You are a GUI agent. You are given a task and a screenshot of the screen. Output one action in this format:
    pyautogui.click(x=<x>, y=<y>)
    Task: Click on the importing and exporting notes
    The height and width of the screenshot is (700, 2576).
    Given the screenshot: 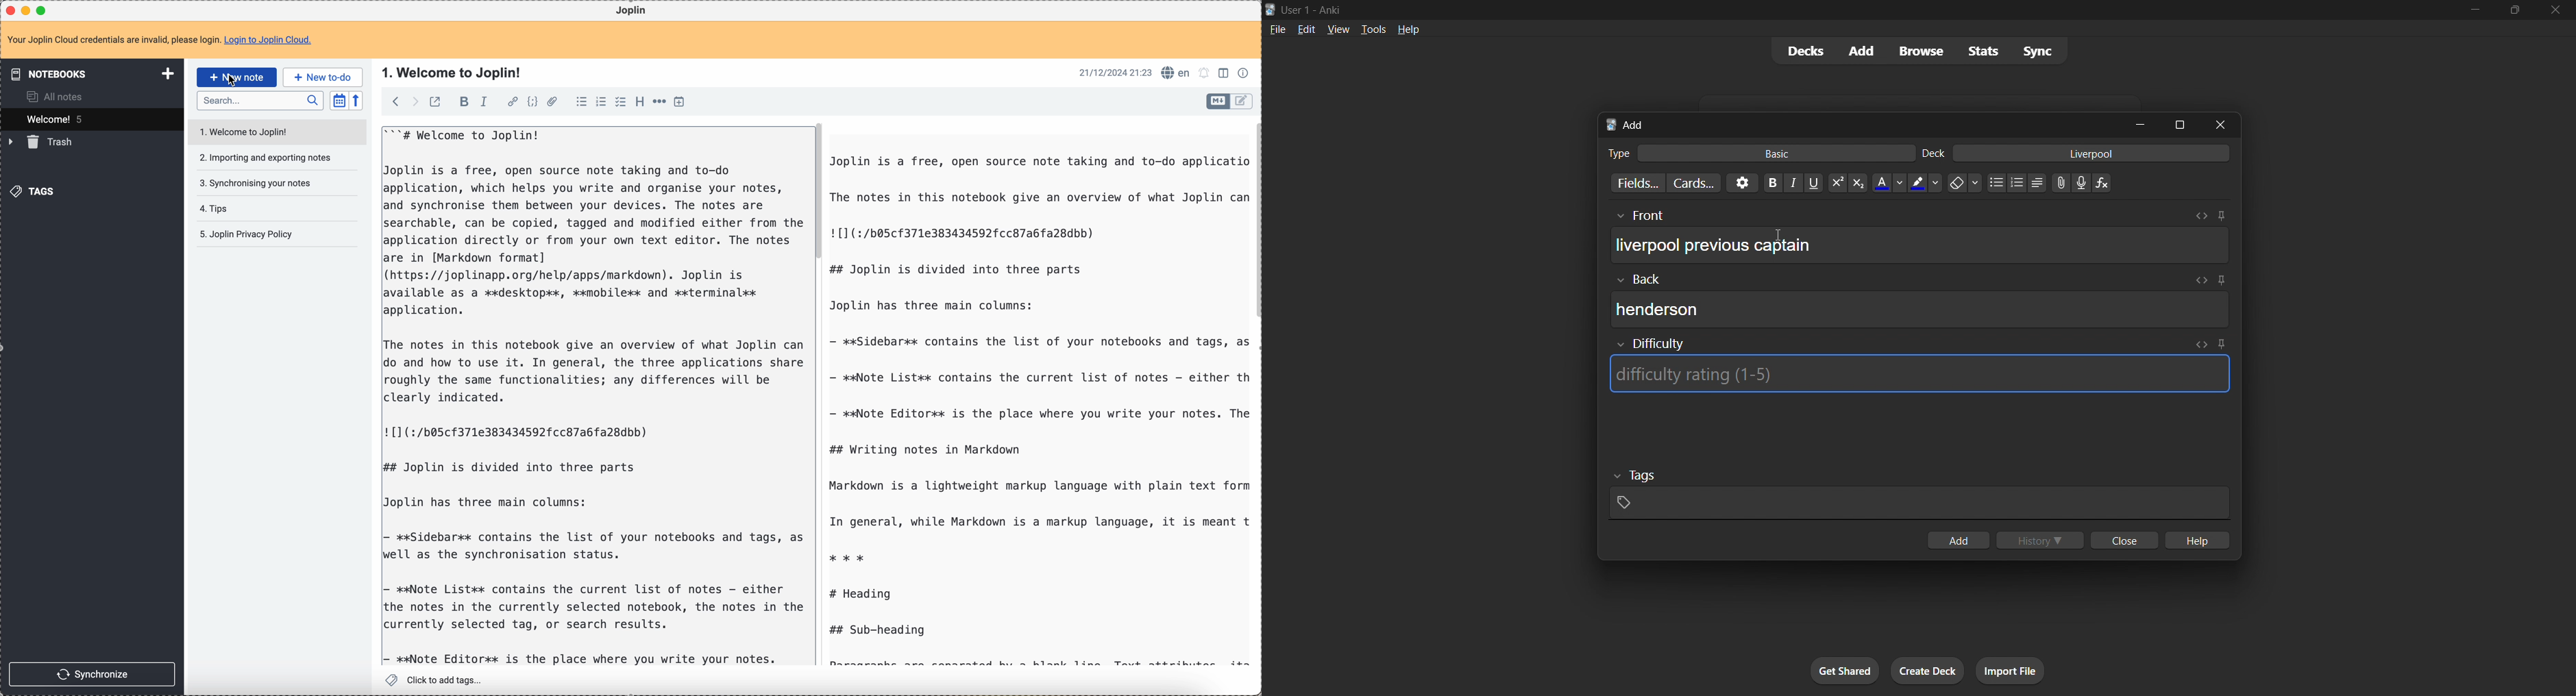 What is the action you would take?
    pyautogui.click(x=264, y=157)
    